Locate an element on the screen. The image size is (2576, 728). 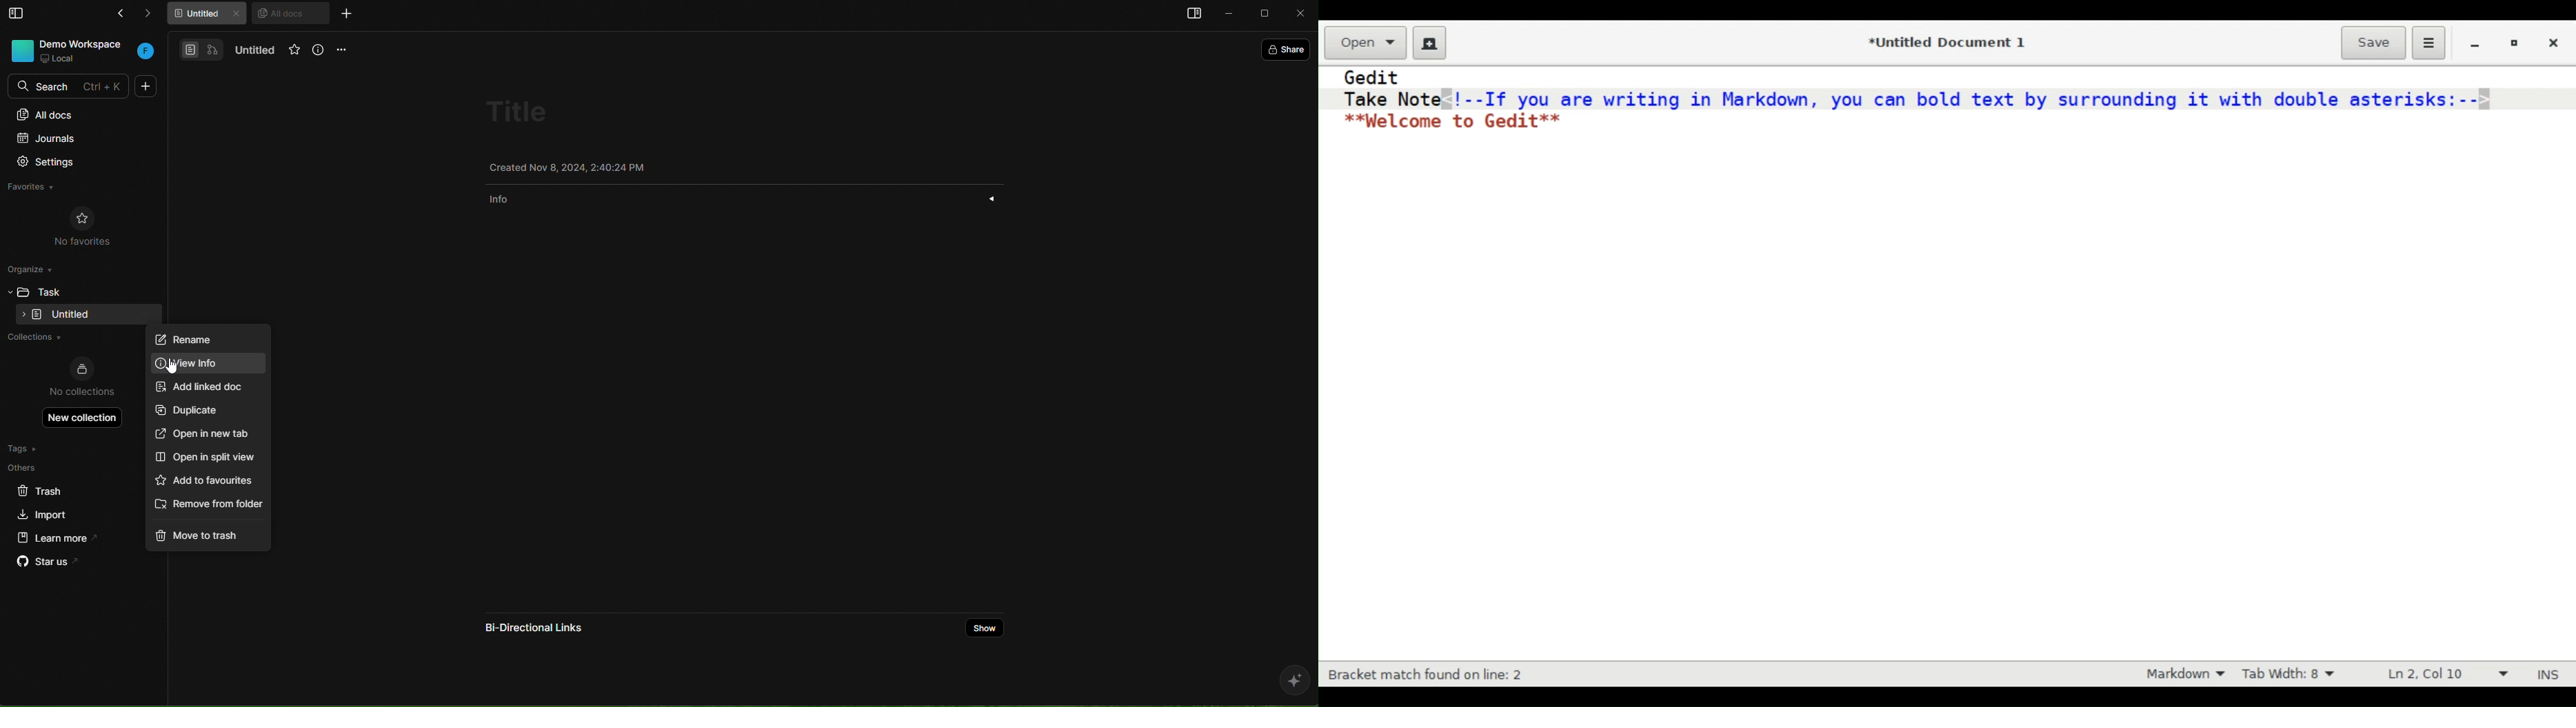
open in new tab is located at coordinates (205, 433).